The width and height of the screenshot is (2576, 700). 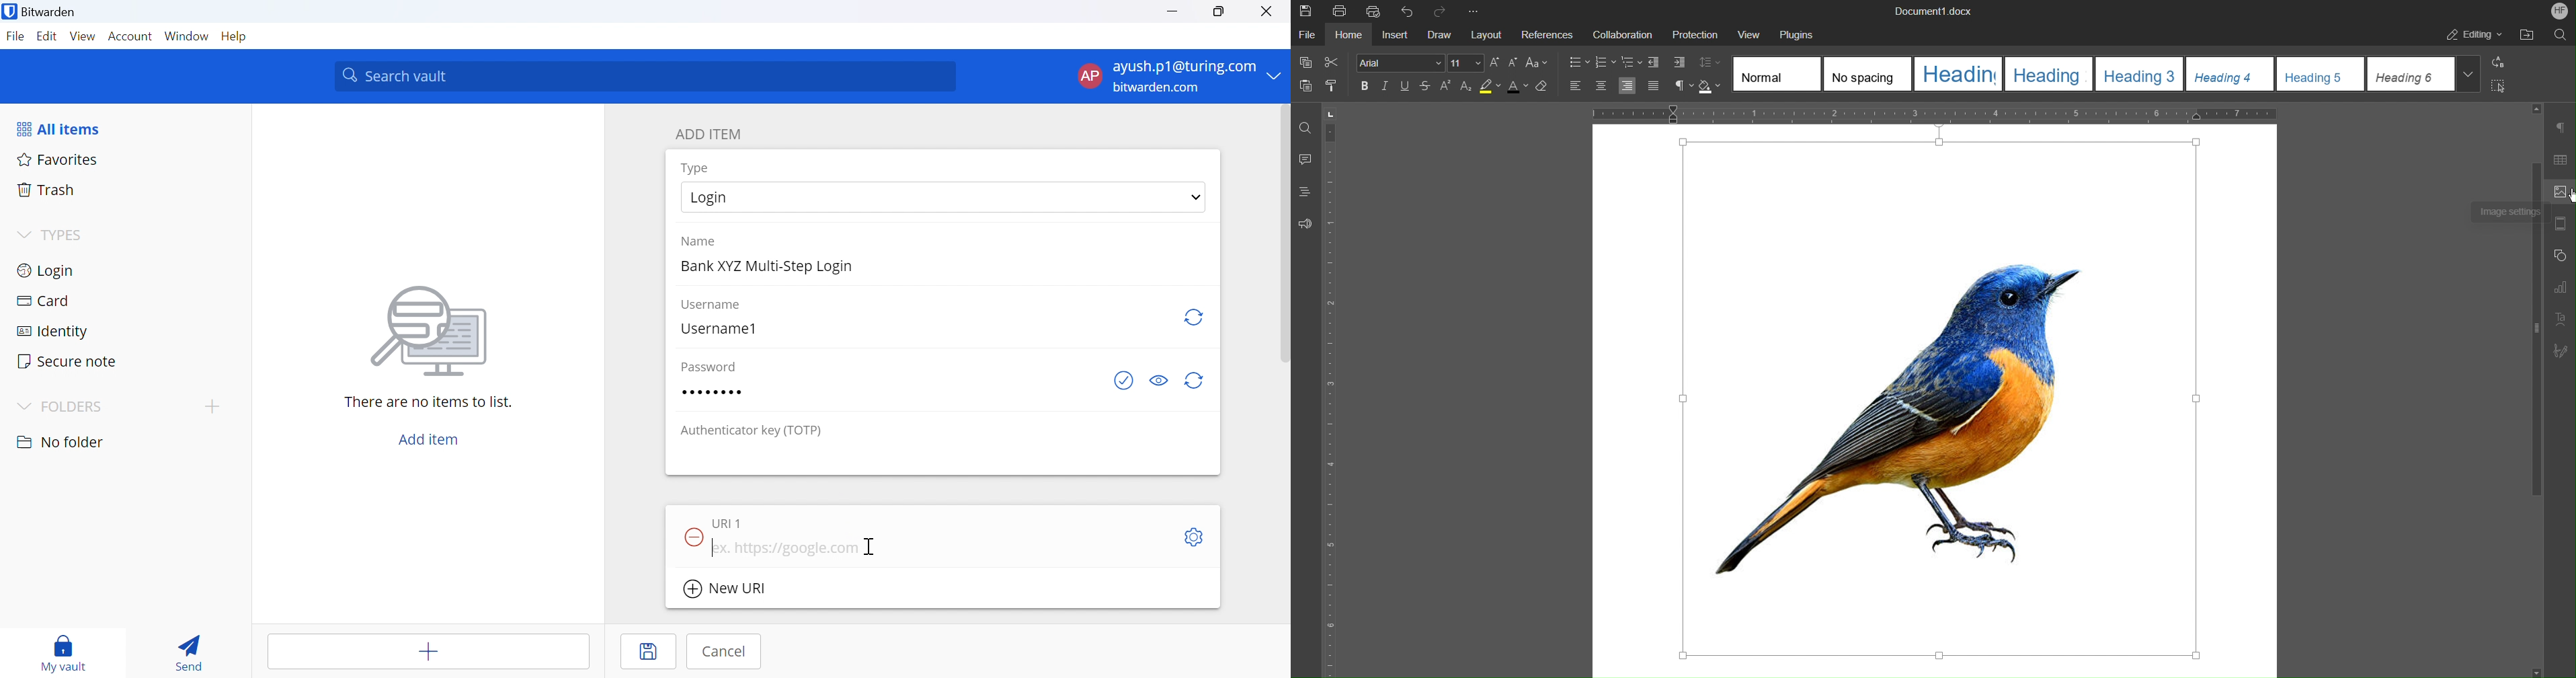 I want to click on Italic, so click(x=1385, y=87).